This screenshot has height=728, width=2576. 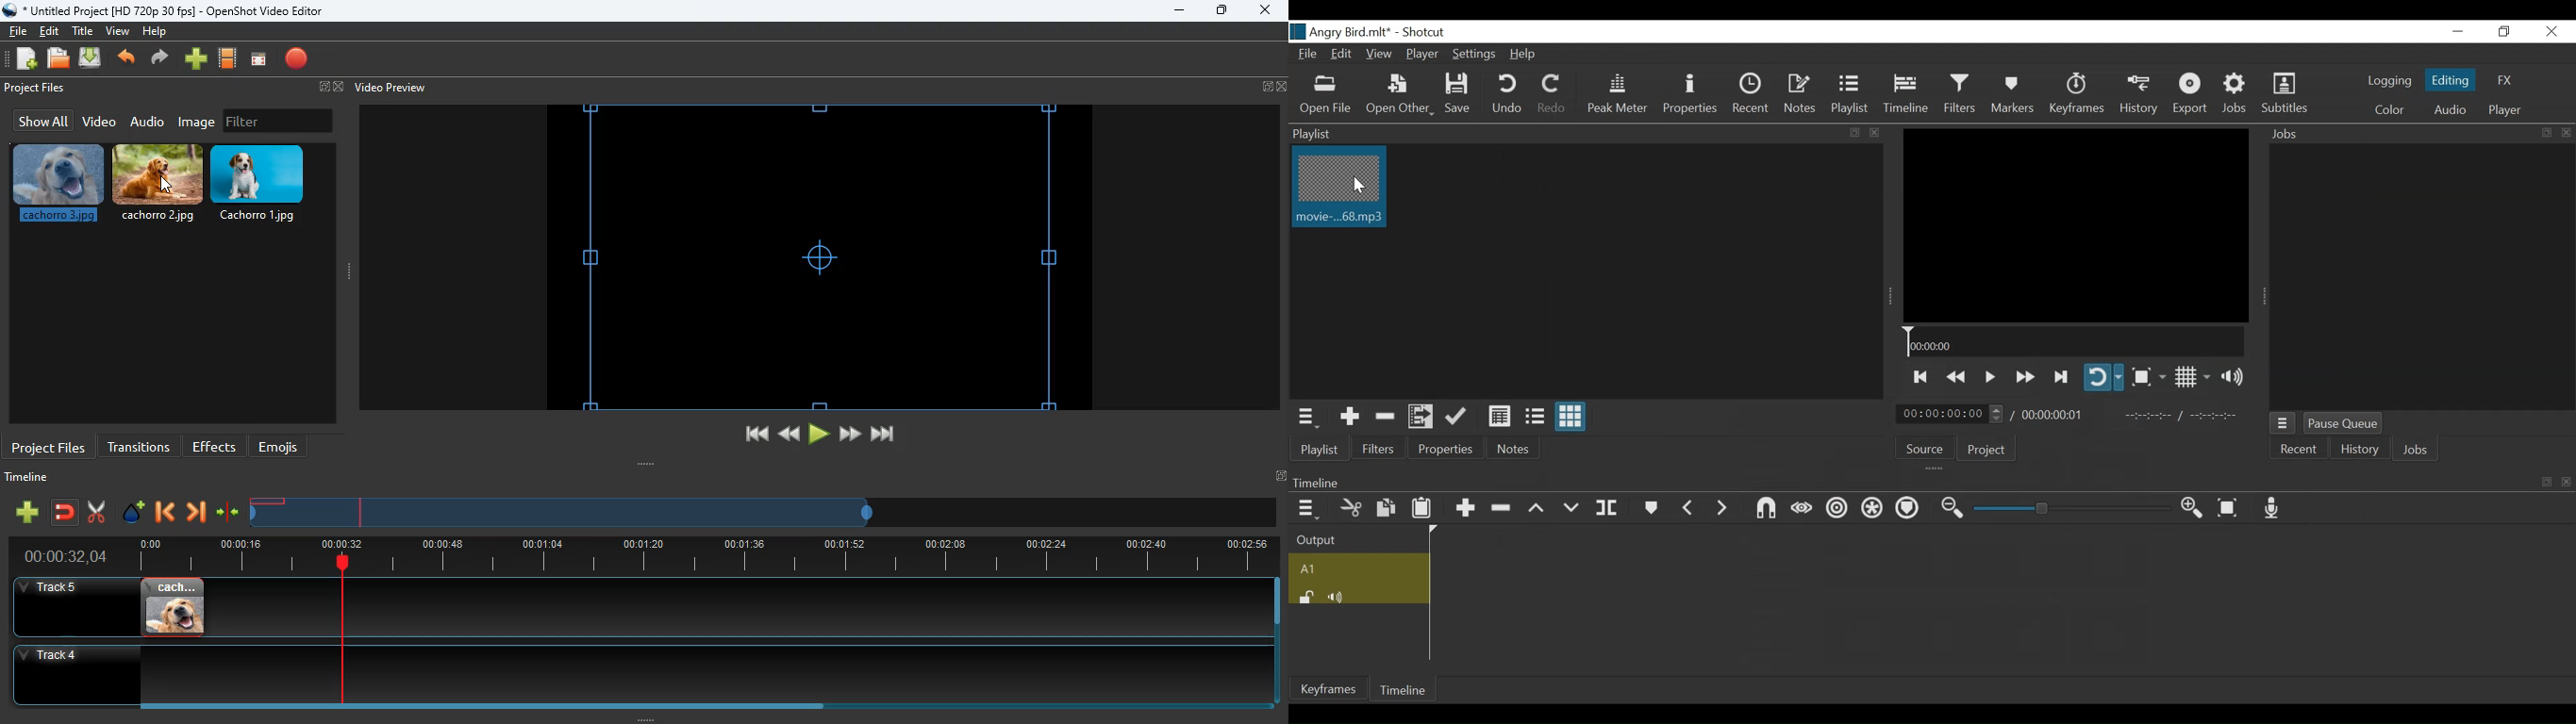 I want to click on Next Marker, so click(x=1724, y=508).